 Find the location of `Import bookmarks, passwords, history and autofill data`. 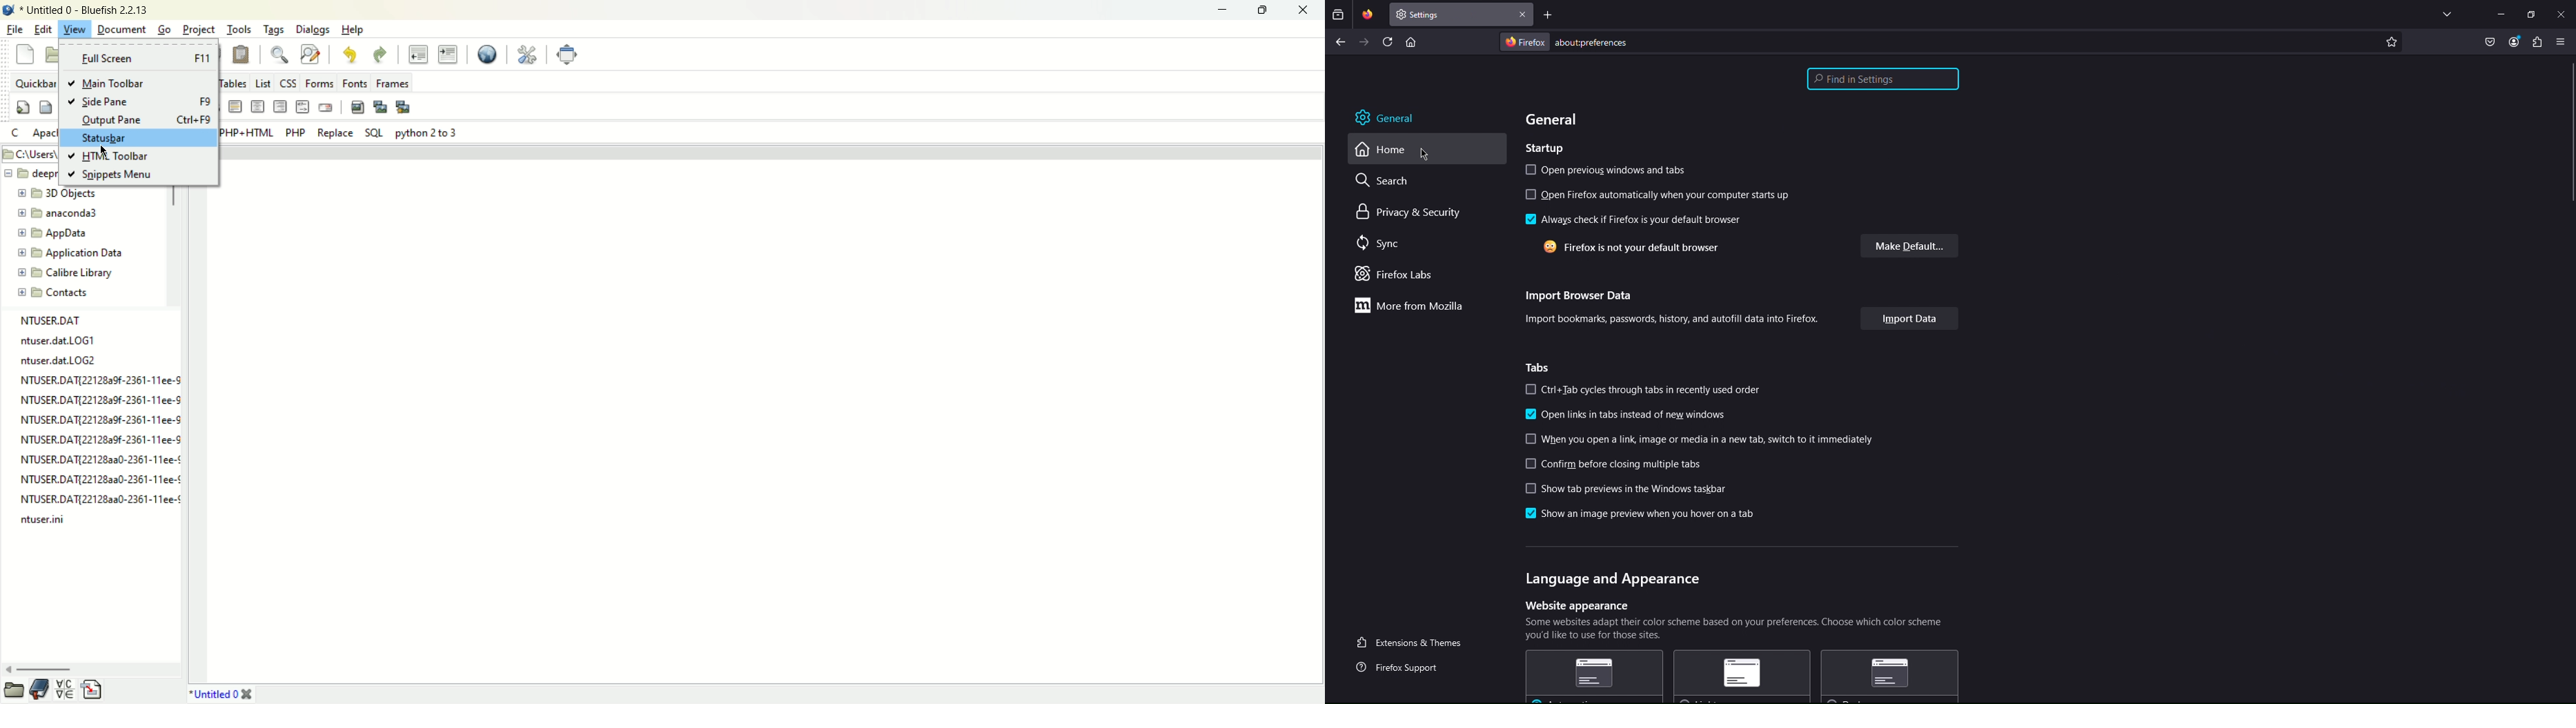

Import bookmarks, passwords, history and autofill data is located at coordinates (1672, 319).